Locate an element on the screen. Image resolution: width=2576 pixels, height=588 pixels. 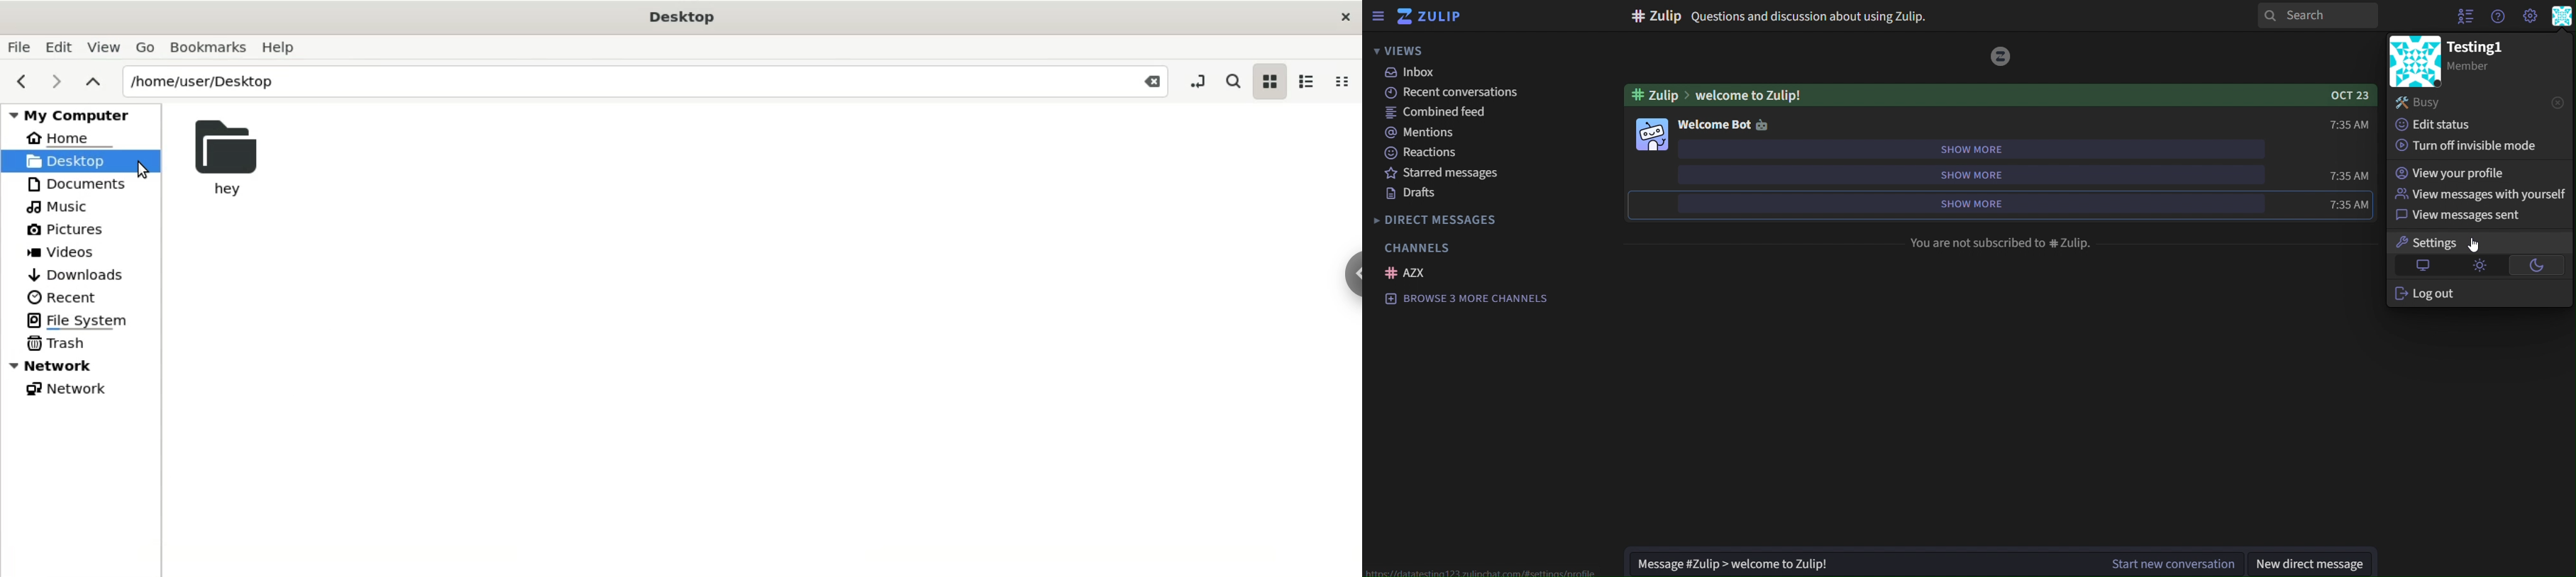
File System is located at coordinates (88, 322).